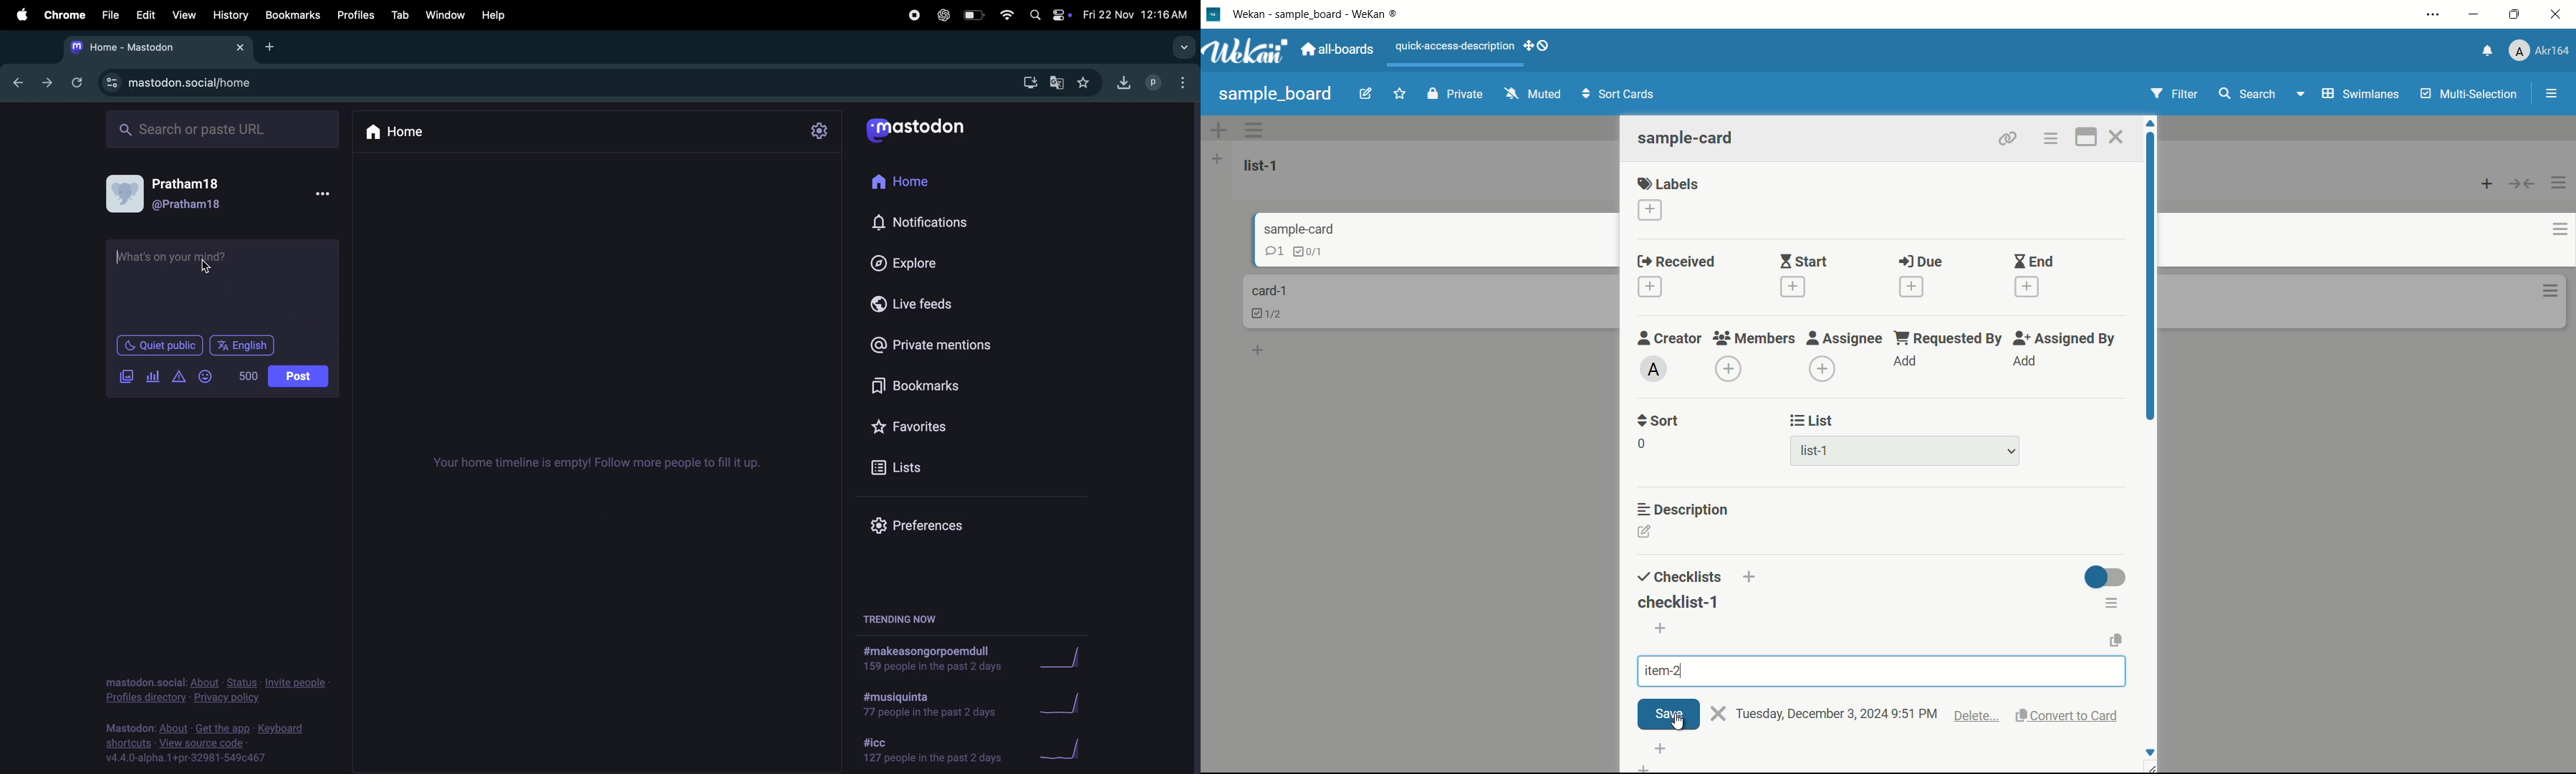  I want to click on file, so click(107, 14).